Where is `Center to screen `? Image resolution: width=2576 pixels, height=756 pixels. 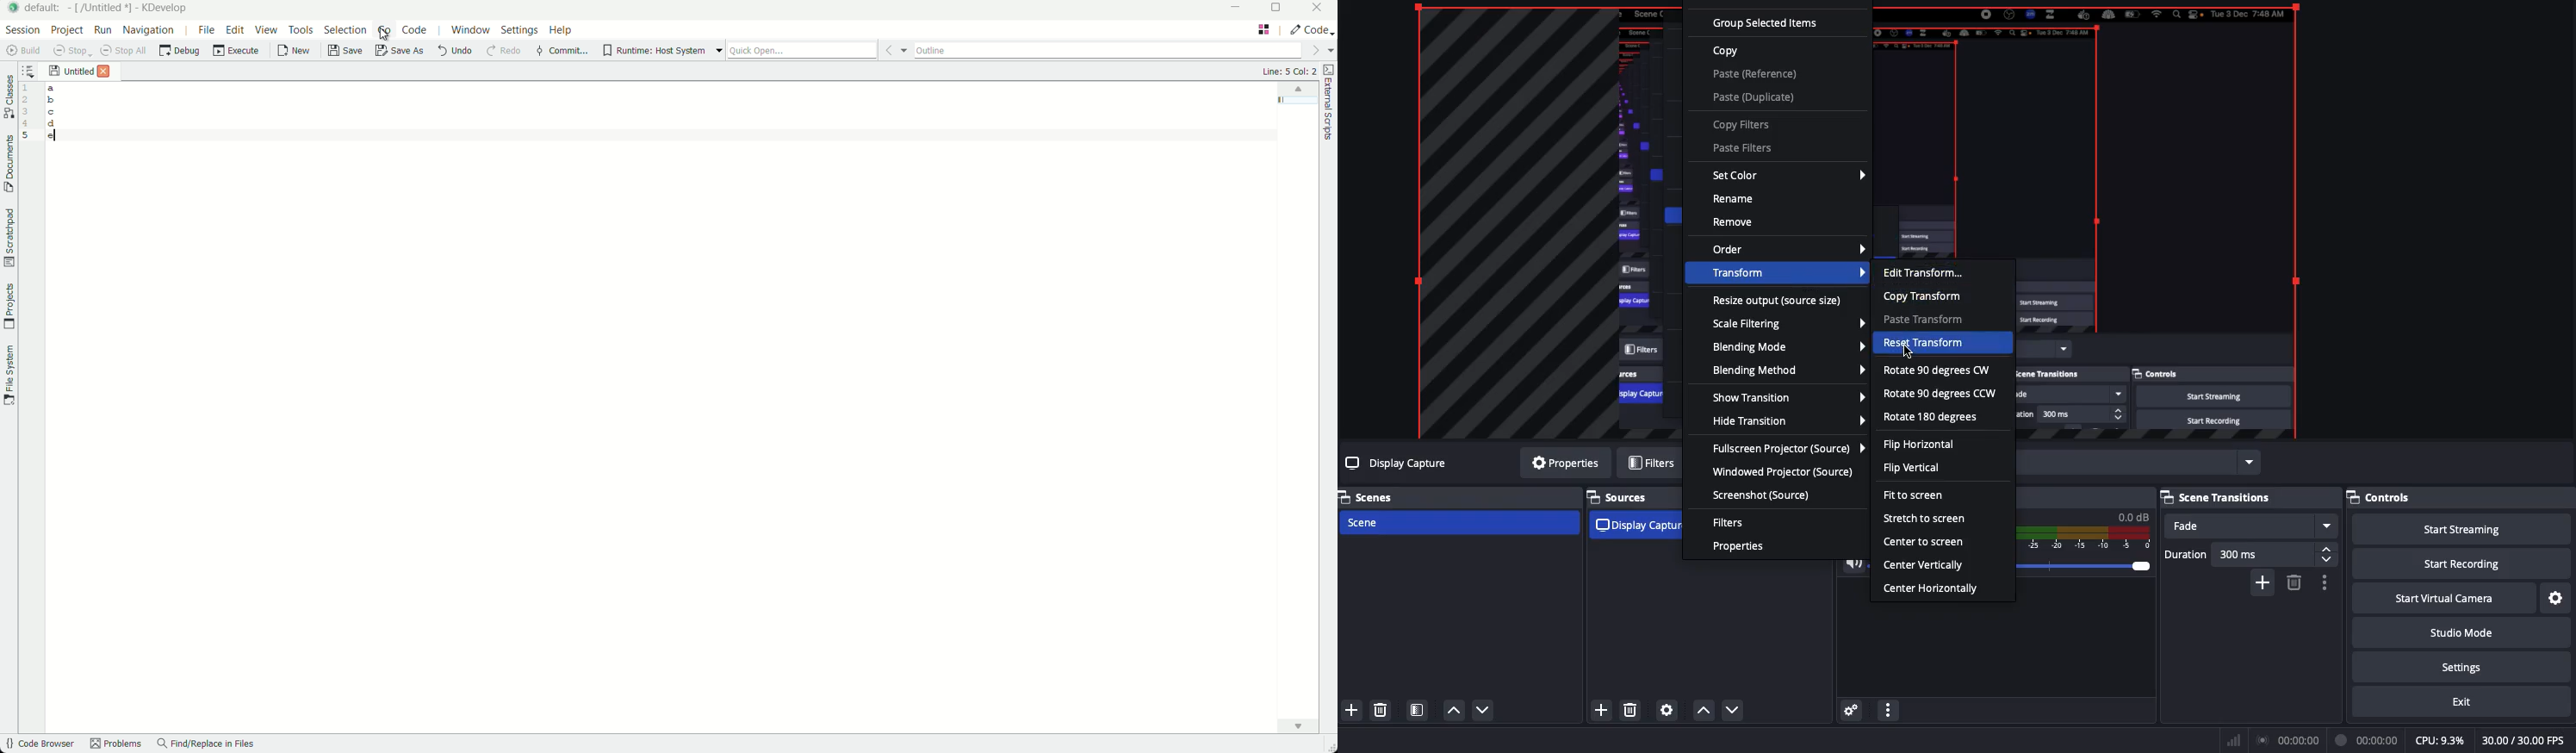
Center to screen  is located at coordinates (1924, 542).